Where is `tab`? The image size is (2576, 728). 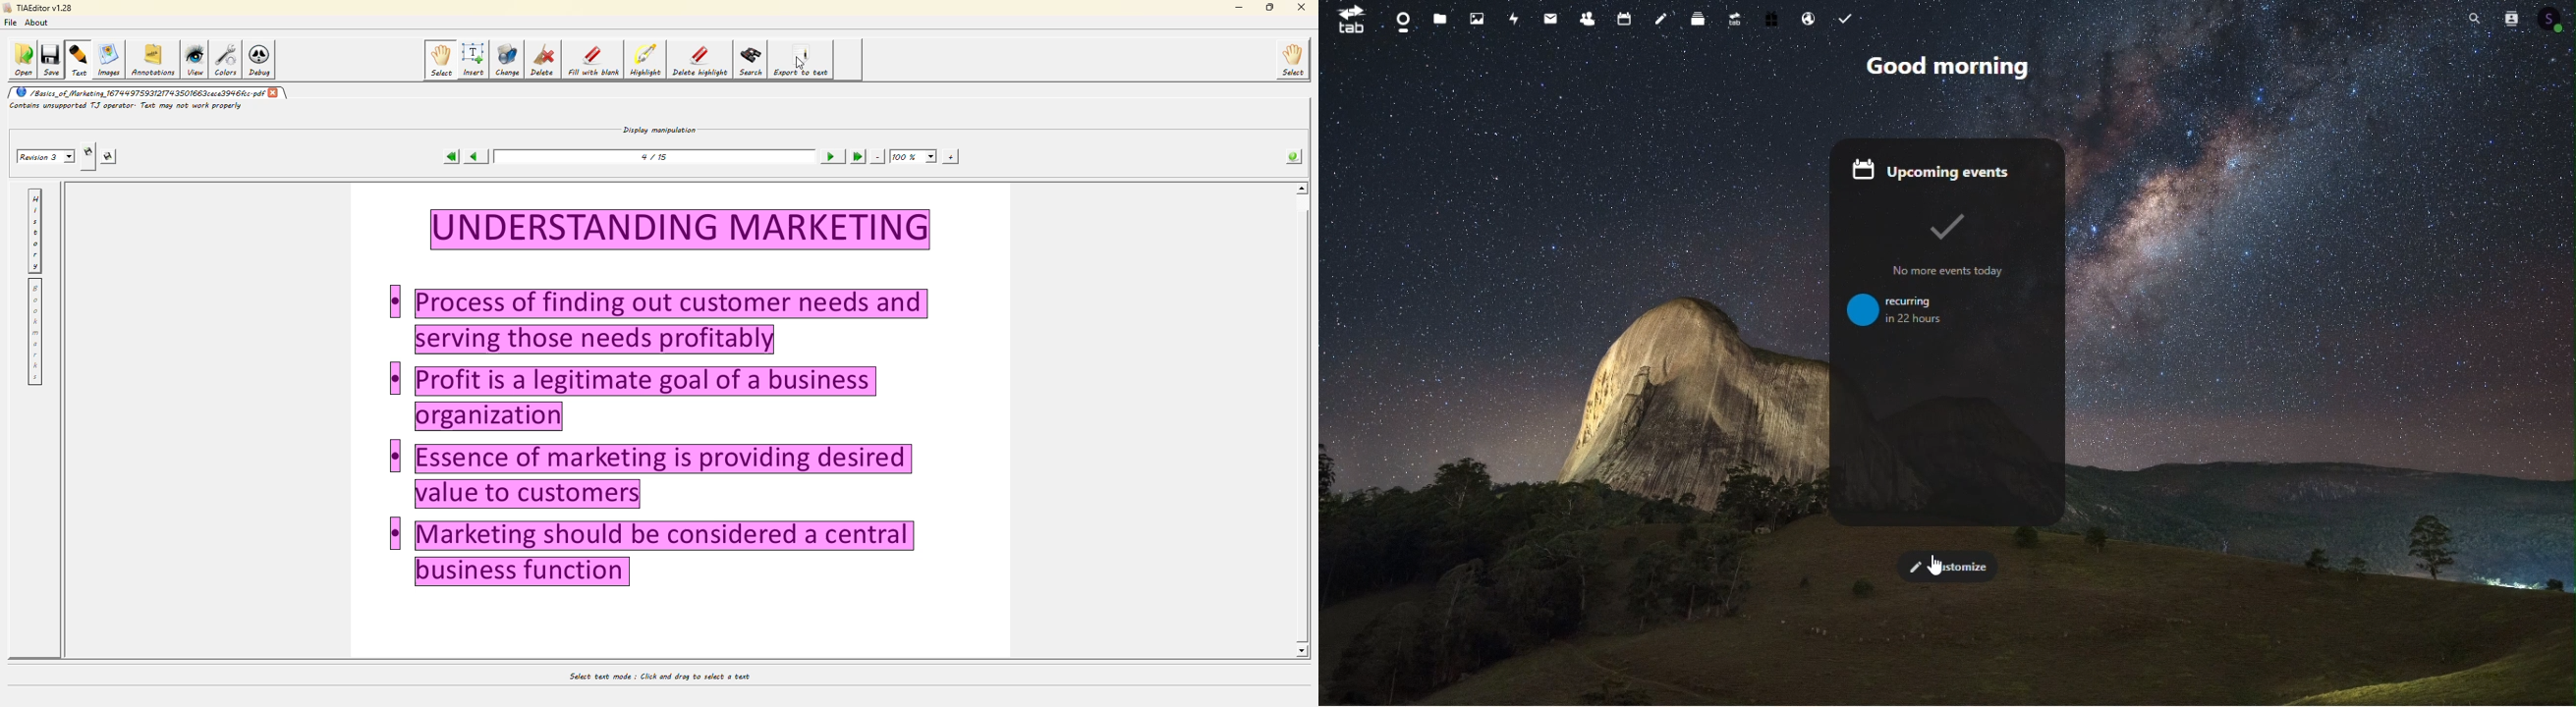
tab is located at coordinates (1345, 19).